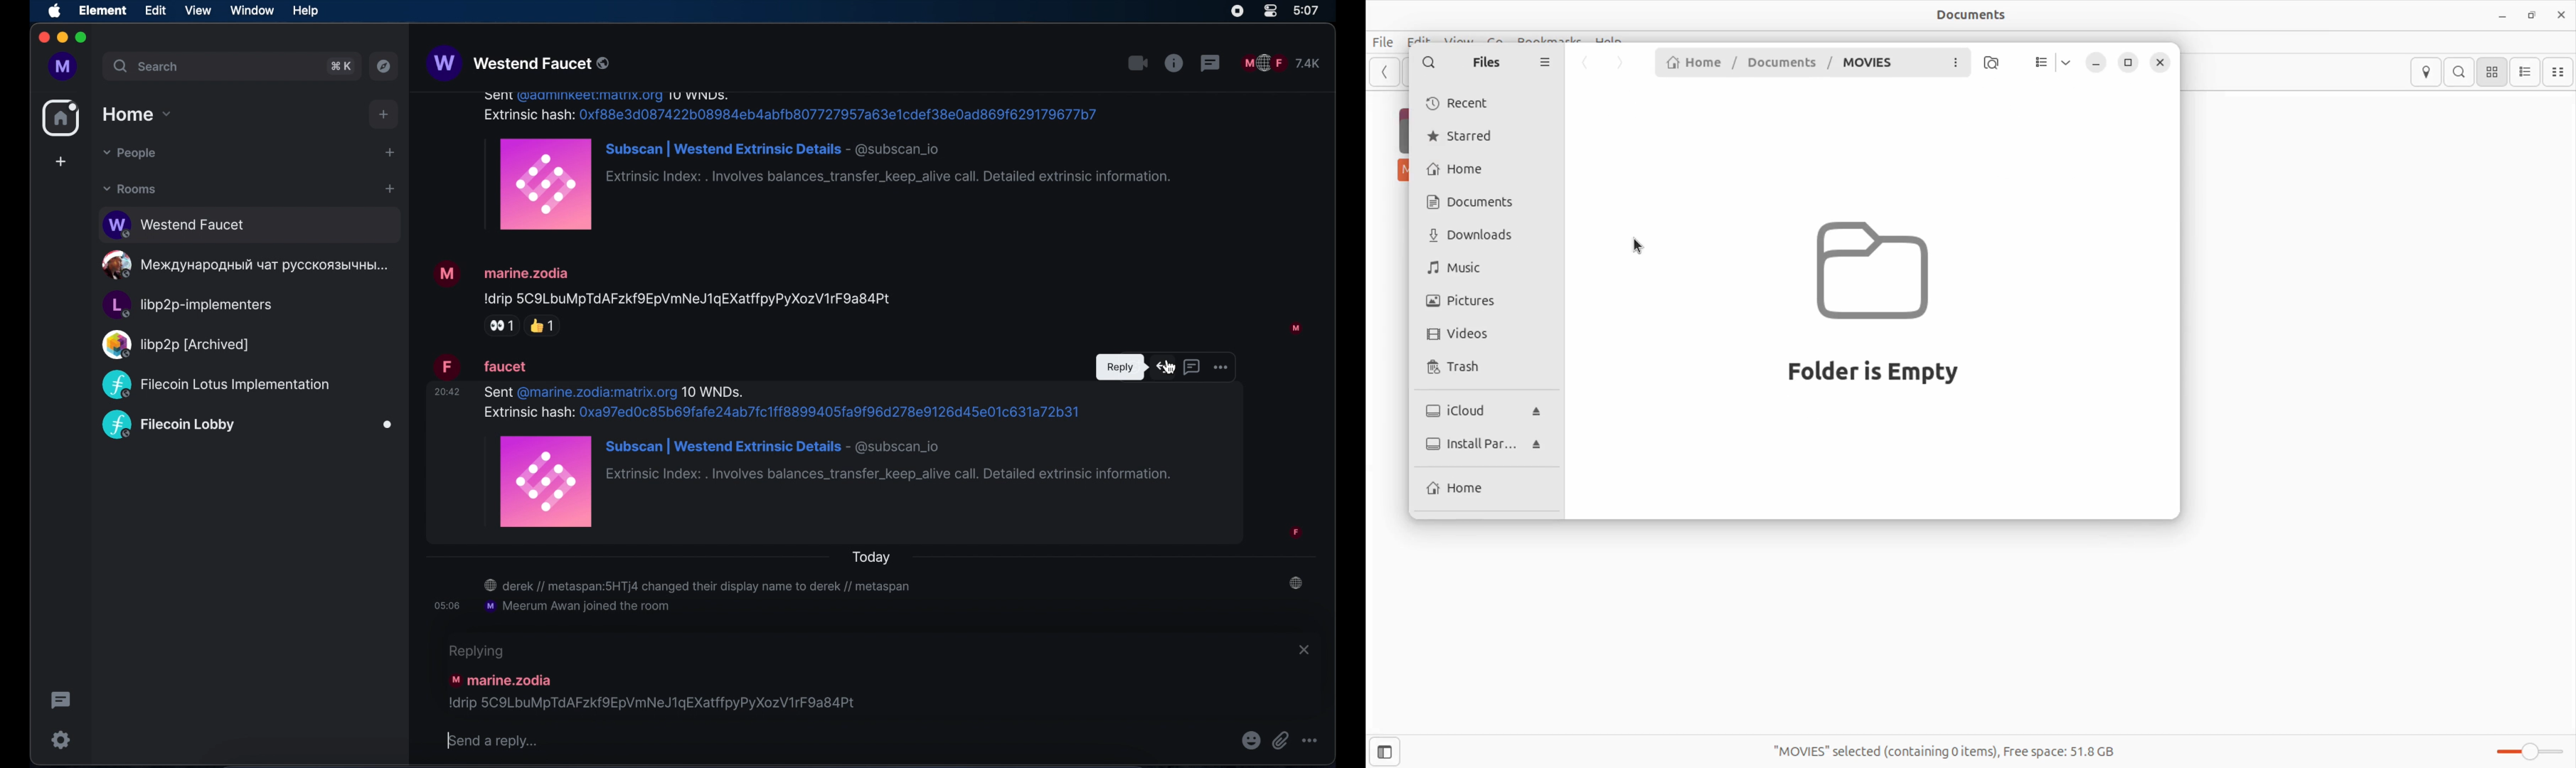 This screenshot has height=784, width=2576. Describe the element at coordinates (60, 700) in the screenshot. I see `thread activity` at that location.